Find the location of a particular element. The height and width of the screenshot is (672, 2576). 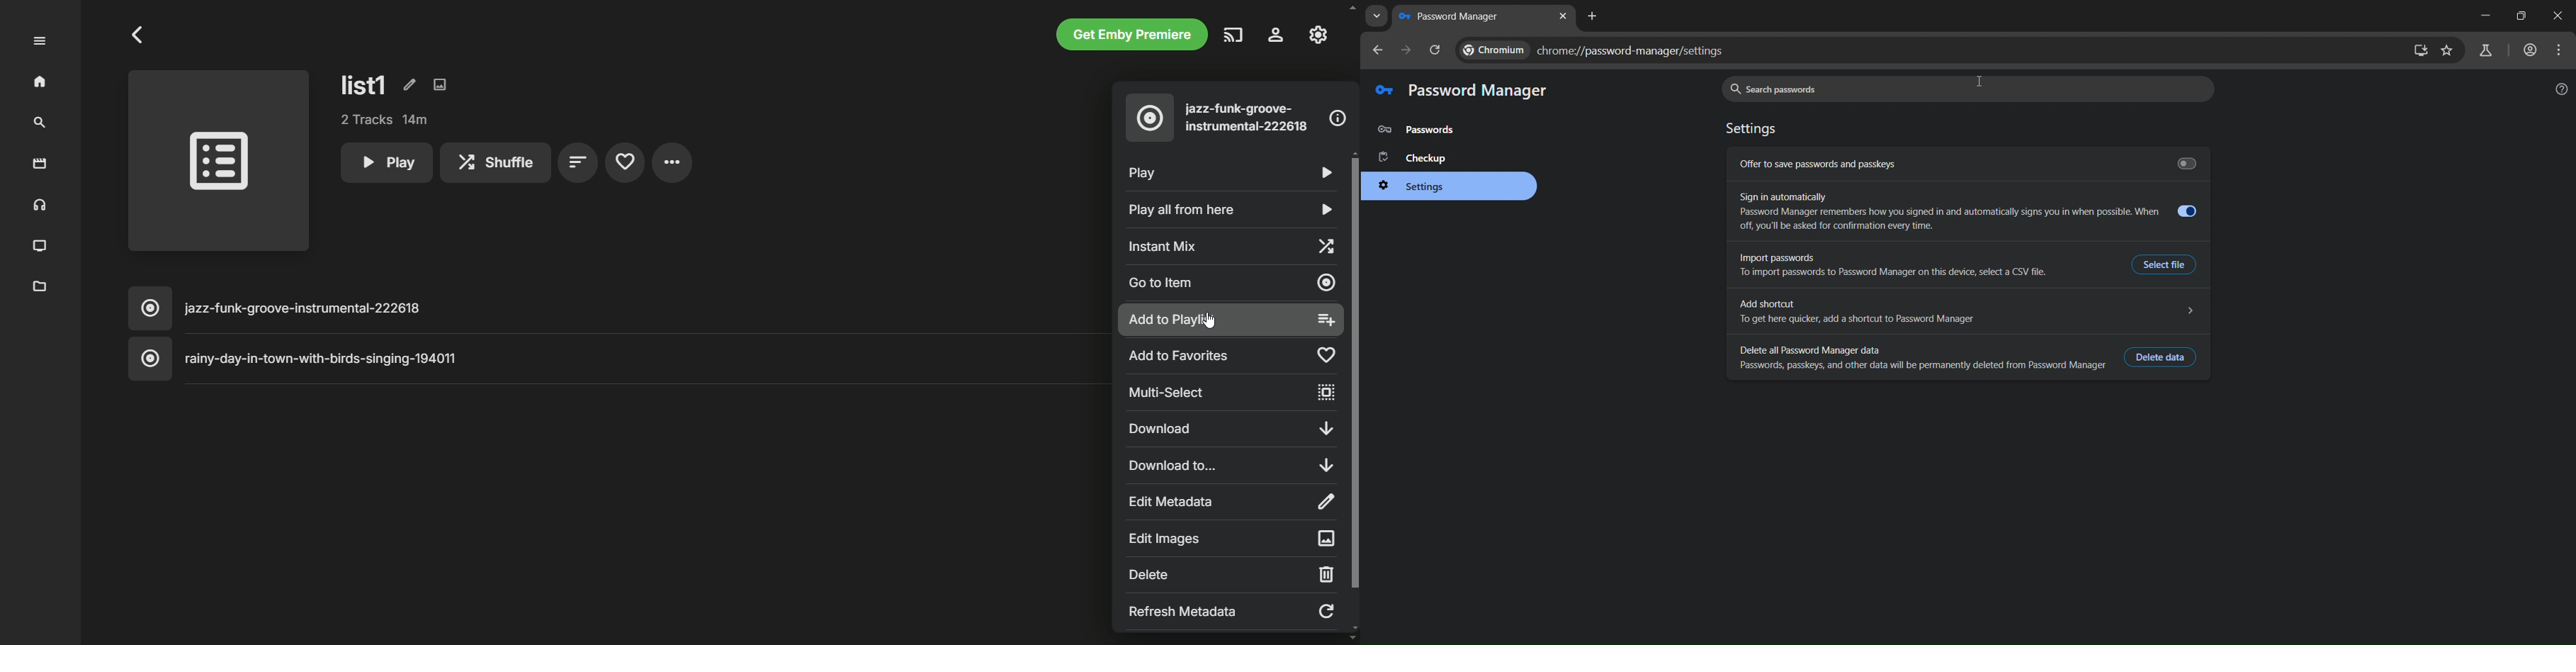

go back one page is located at coordinates (1377, 53).